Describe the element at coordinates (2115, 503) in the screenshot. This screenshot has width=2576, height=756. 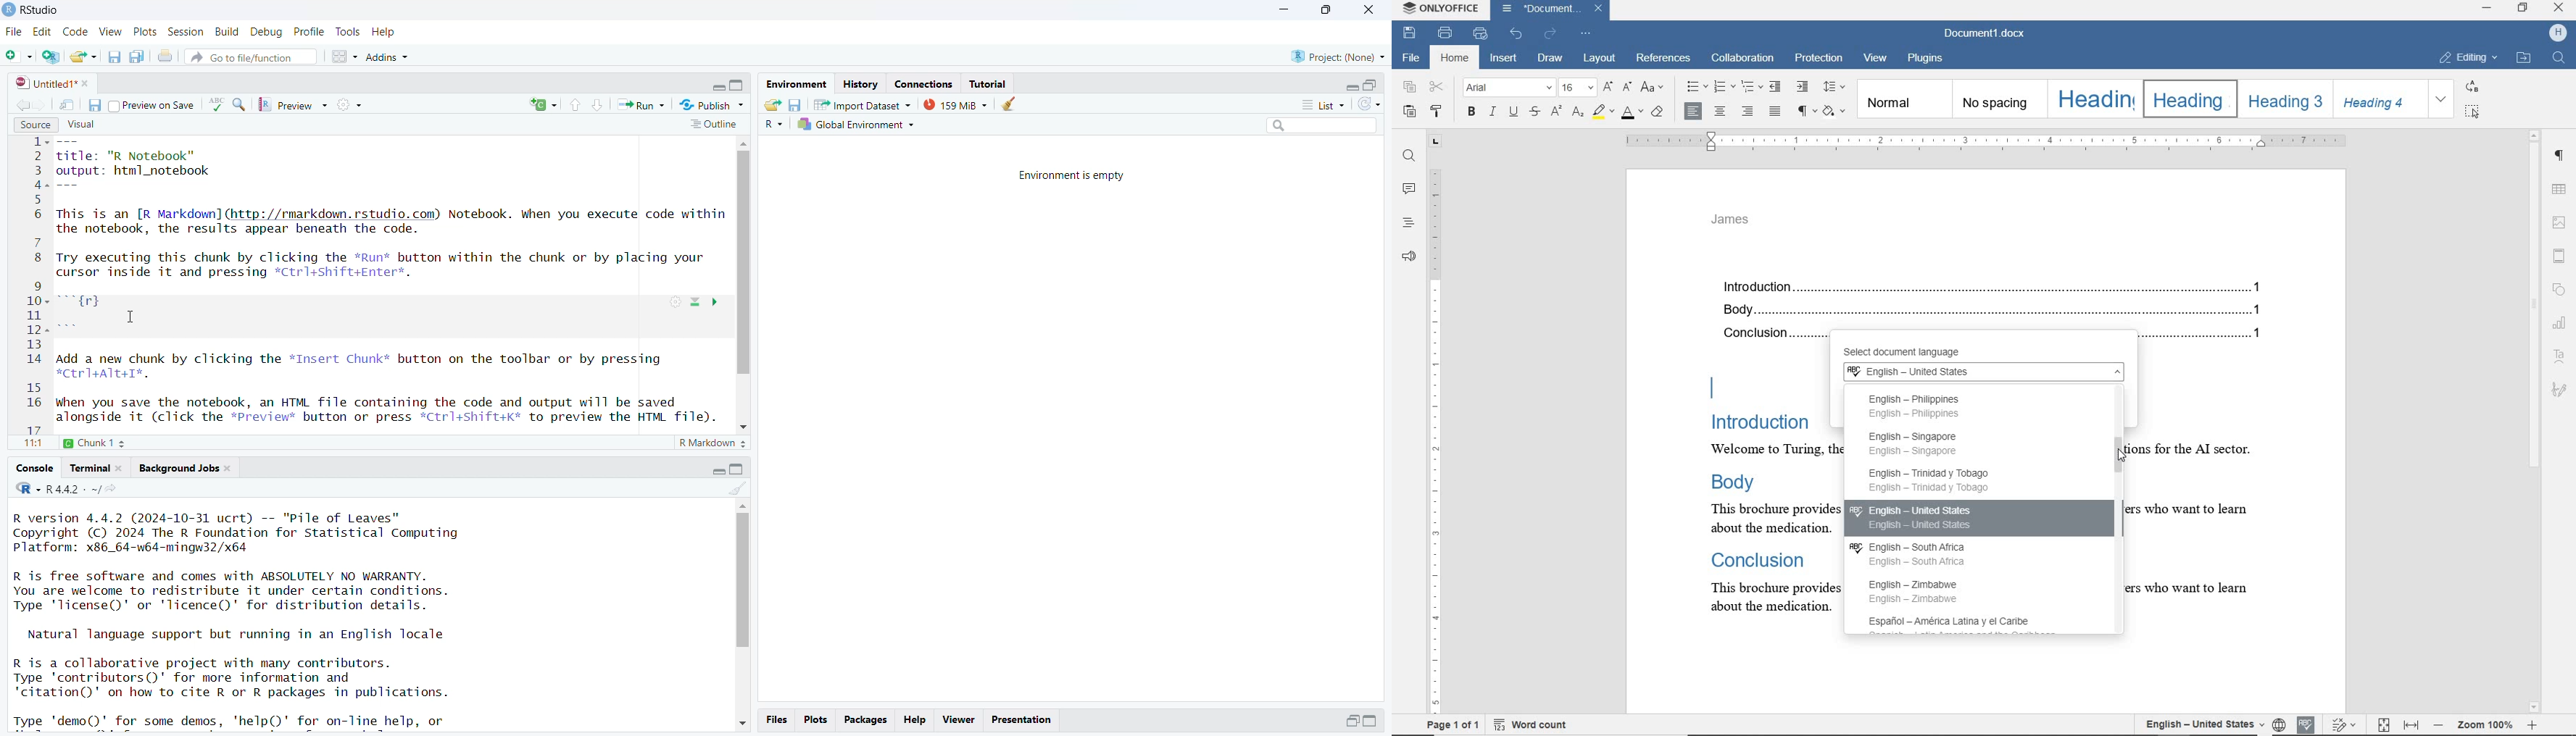
I see `scrollbar` at that location.